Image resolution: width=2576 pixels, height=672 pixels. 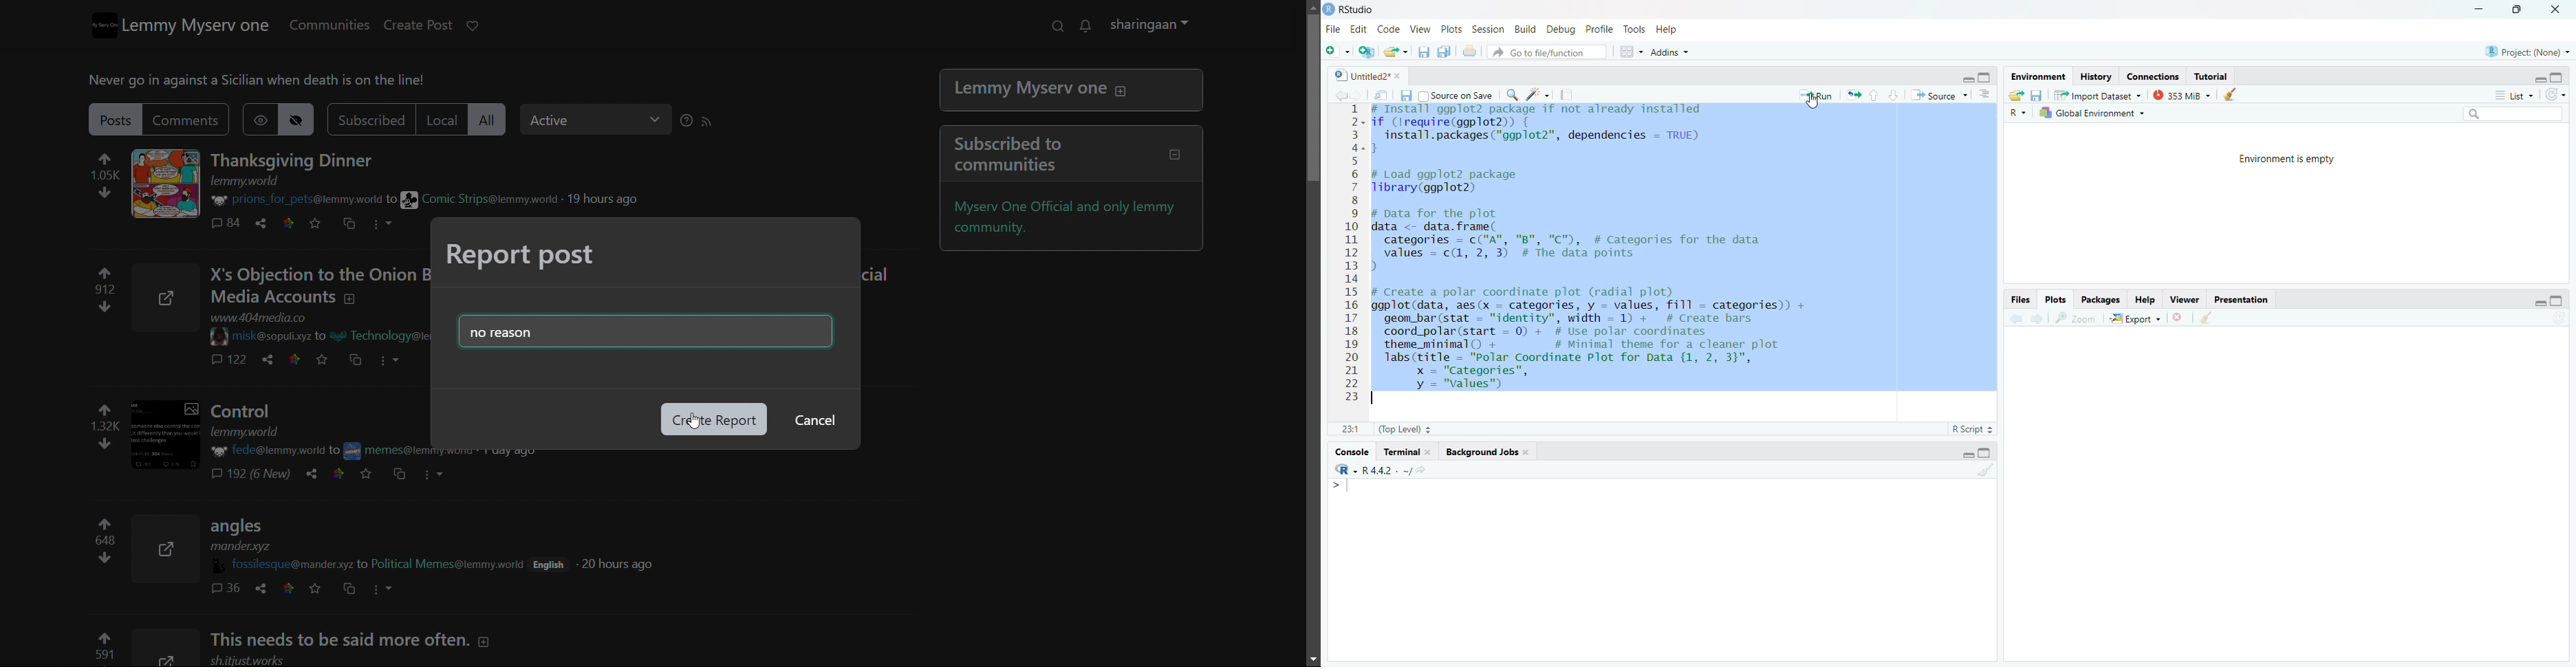 I want to click on pointer, so click(x=689, y=427).